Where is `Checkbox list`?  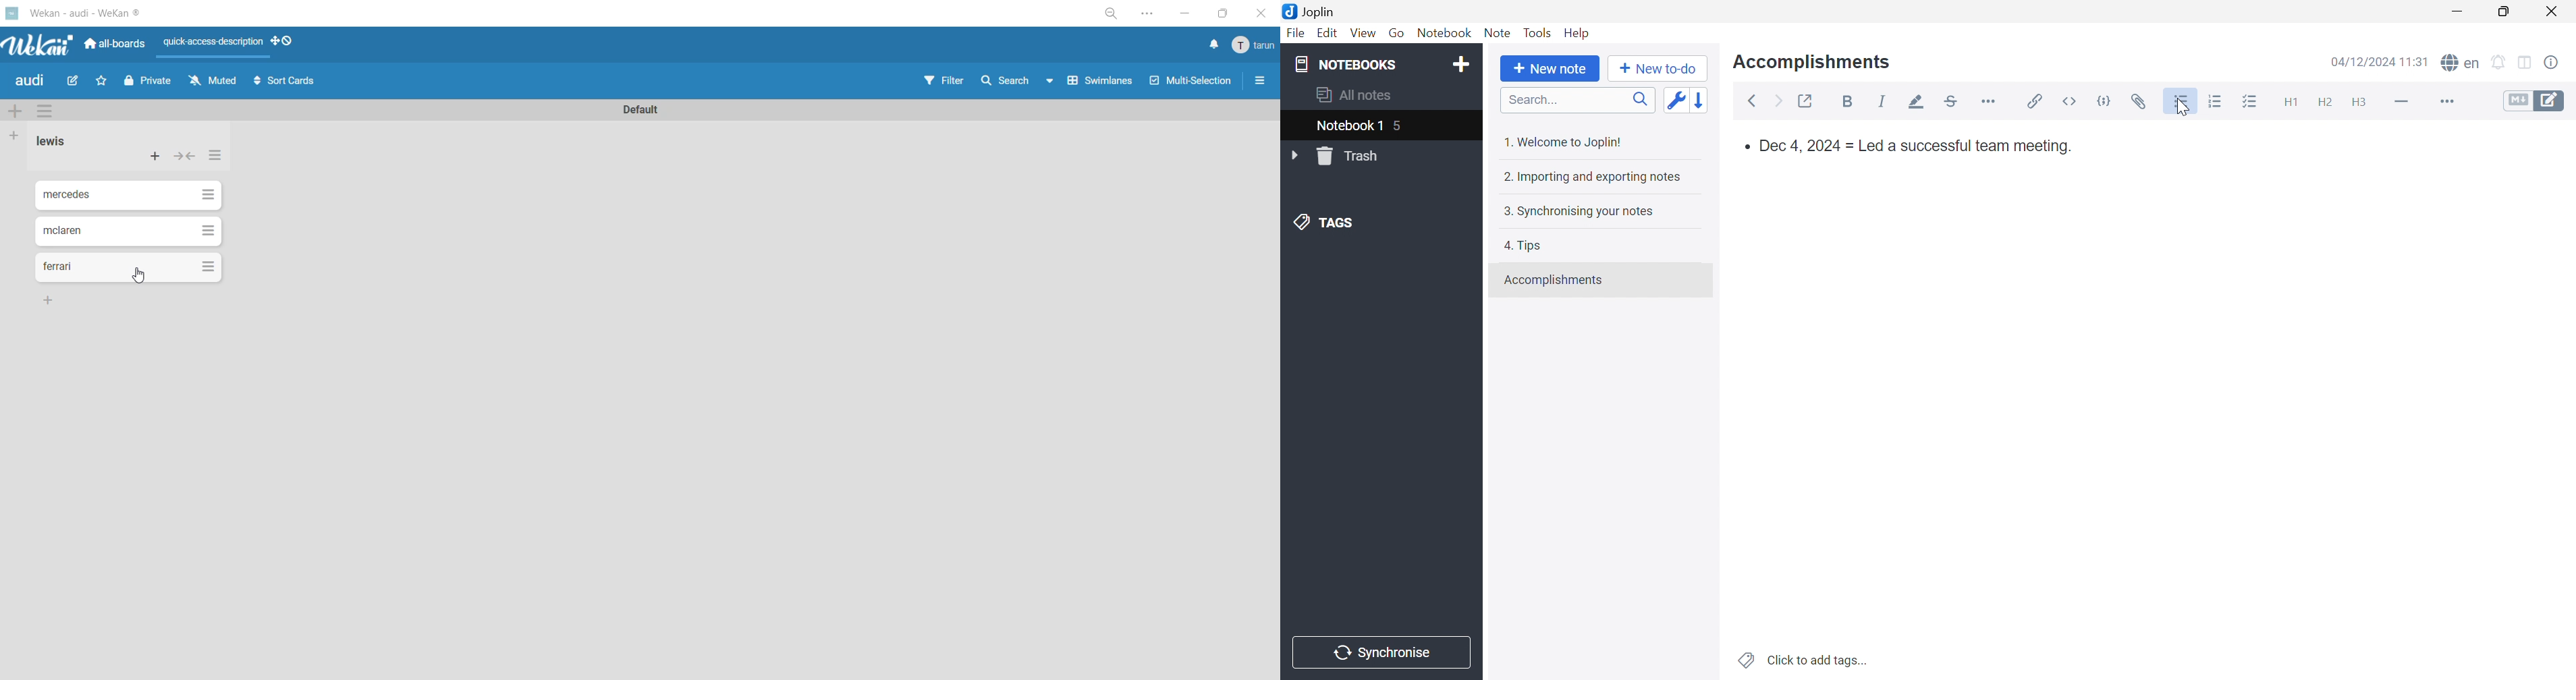
Checkbox list is located at coordinates (2253, 103).